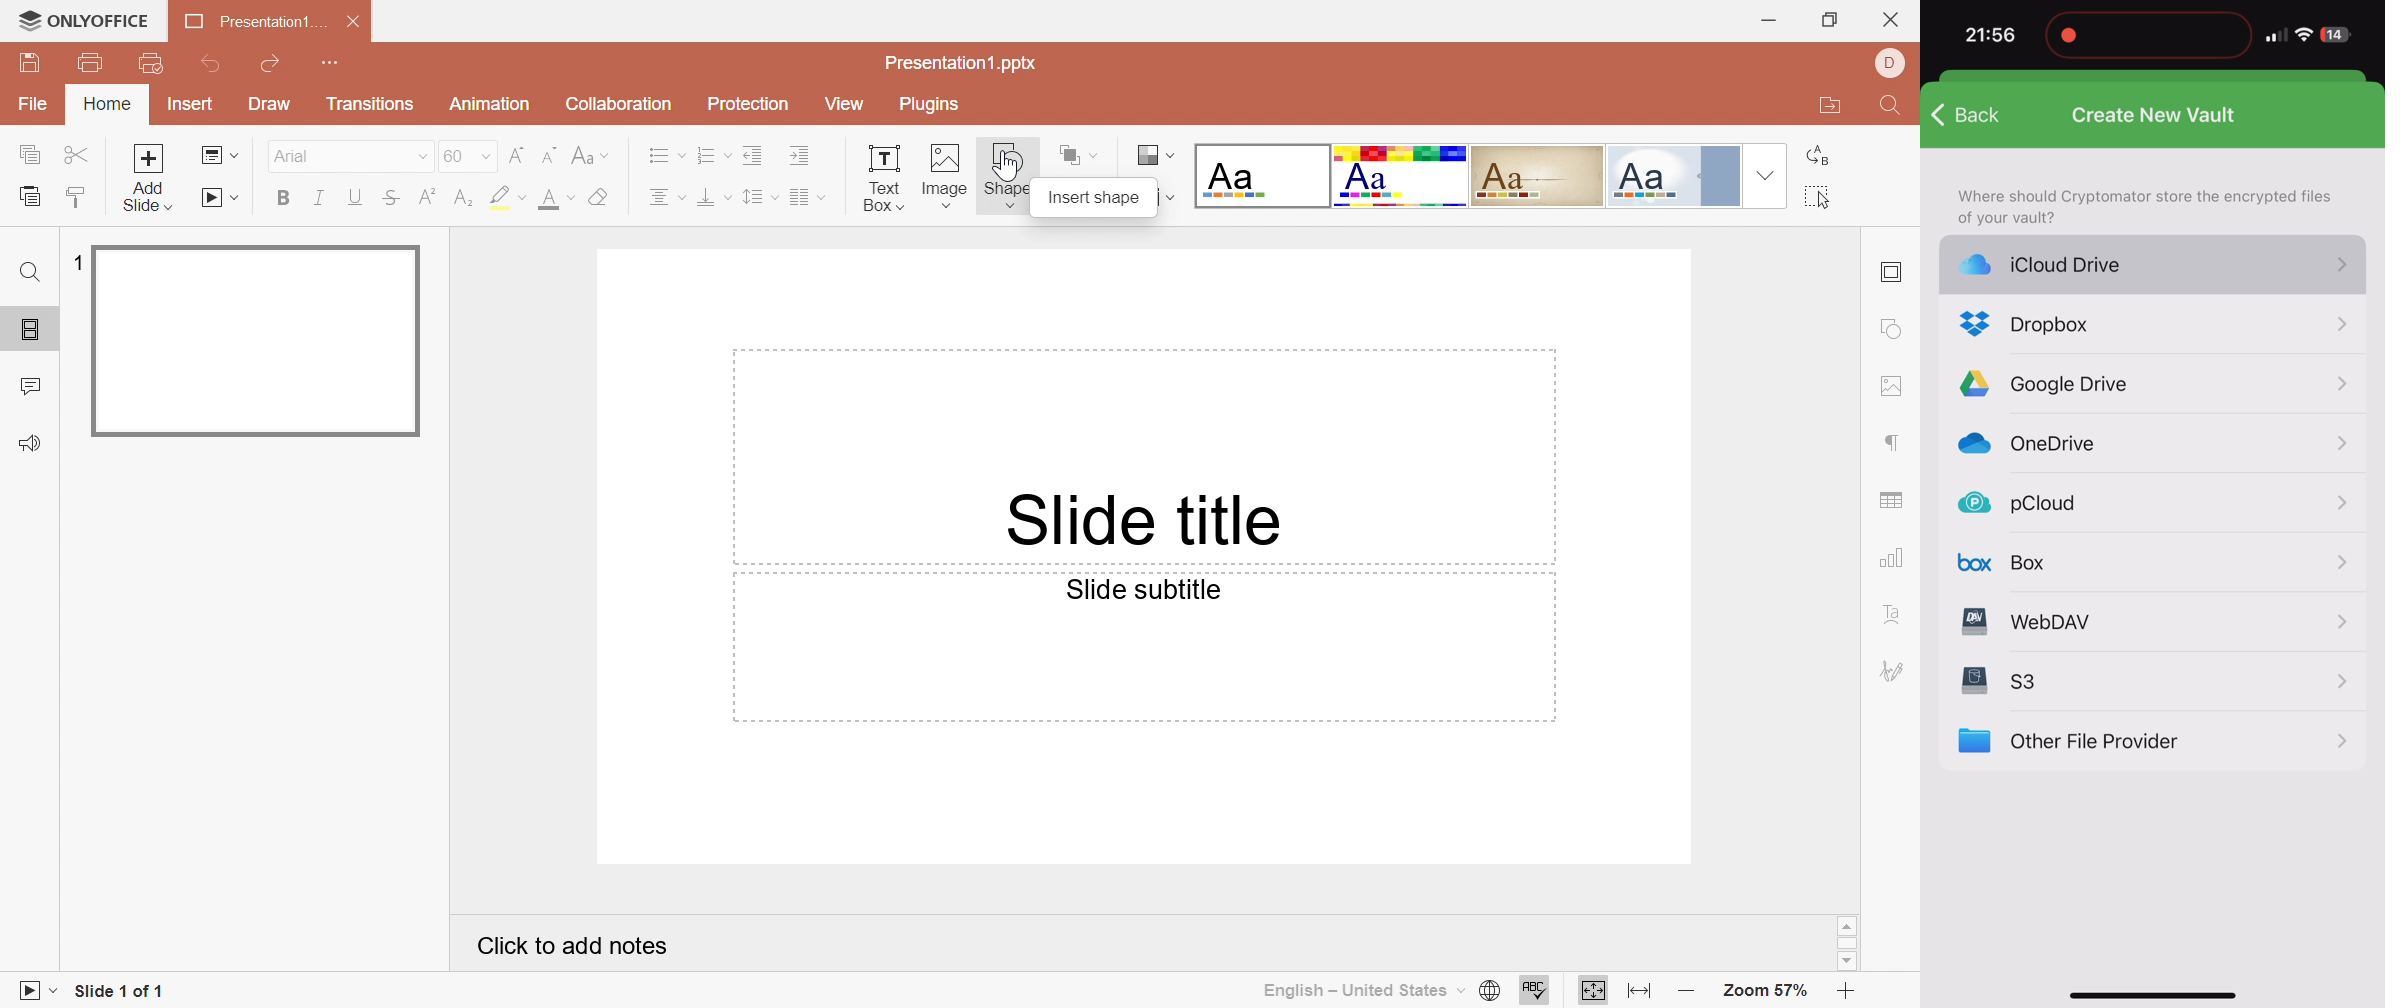 This screenshot has width=2408, height=1008. What do you see at coordinates (661, 153) in the screenshot?
I see `Bullets` at bounding box center [661, 153].